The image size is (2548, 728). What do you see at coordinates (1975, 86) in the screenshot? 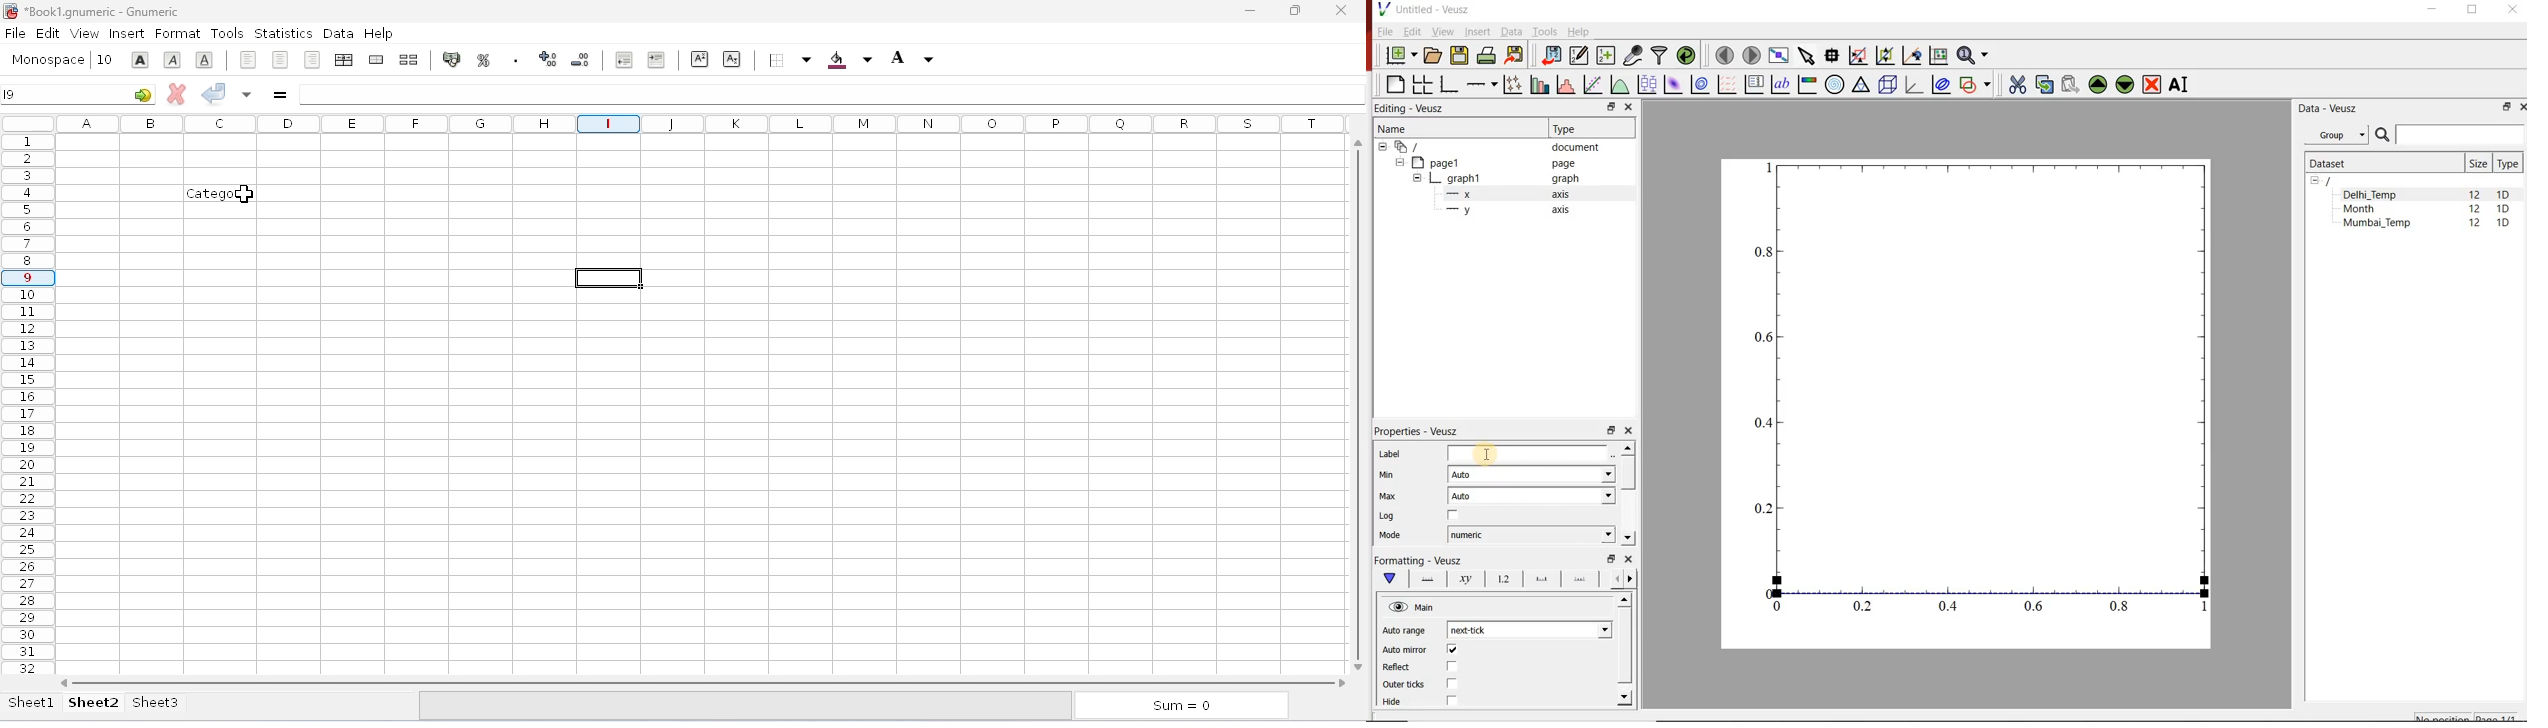
I see `add a shape to the plot` at bounding box center [1975, 86].